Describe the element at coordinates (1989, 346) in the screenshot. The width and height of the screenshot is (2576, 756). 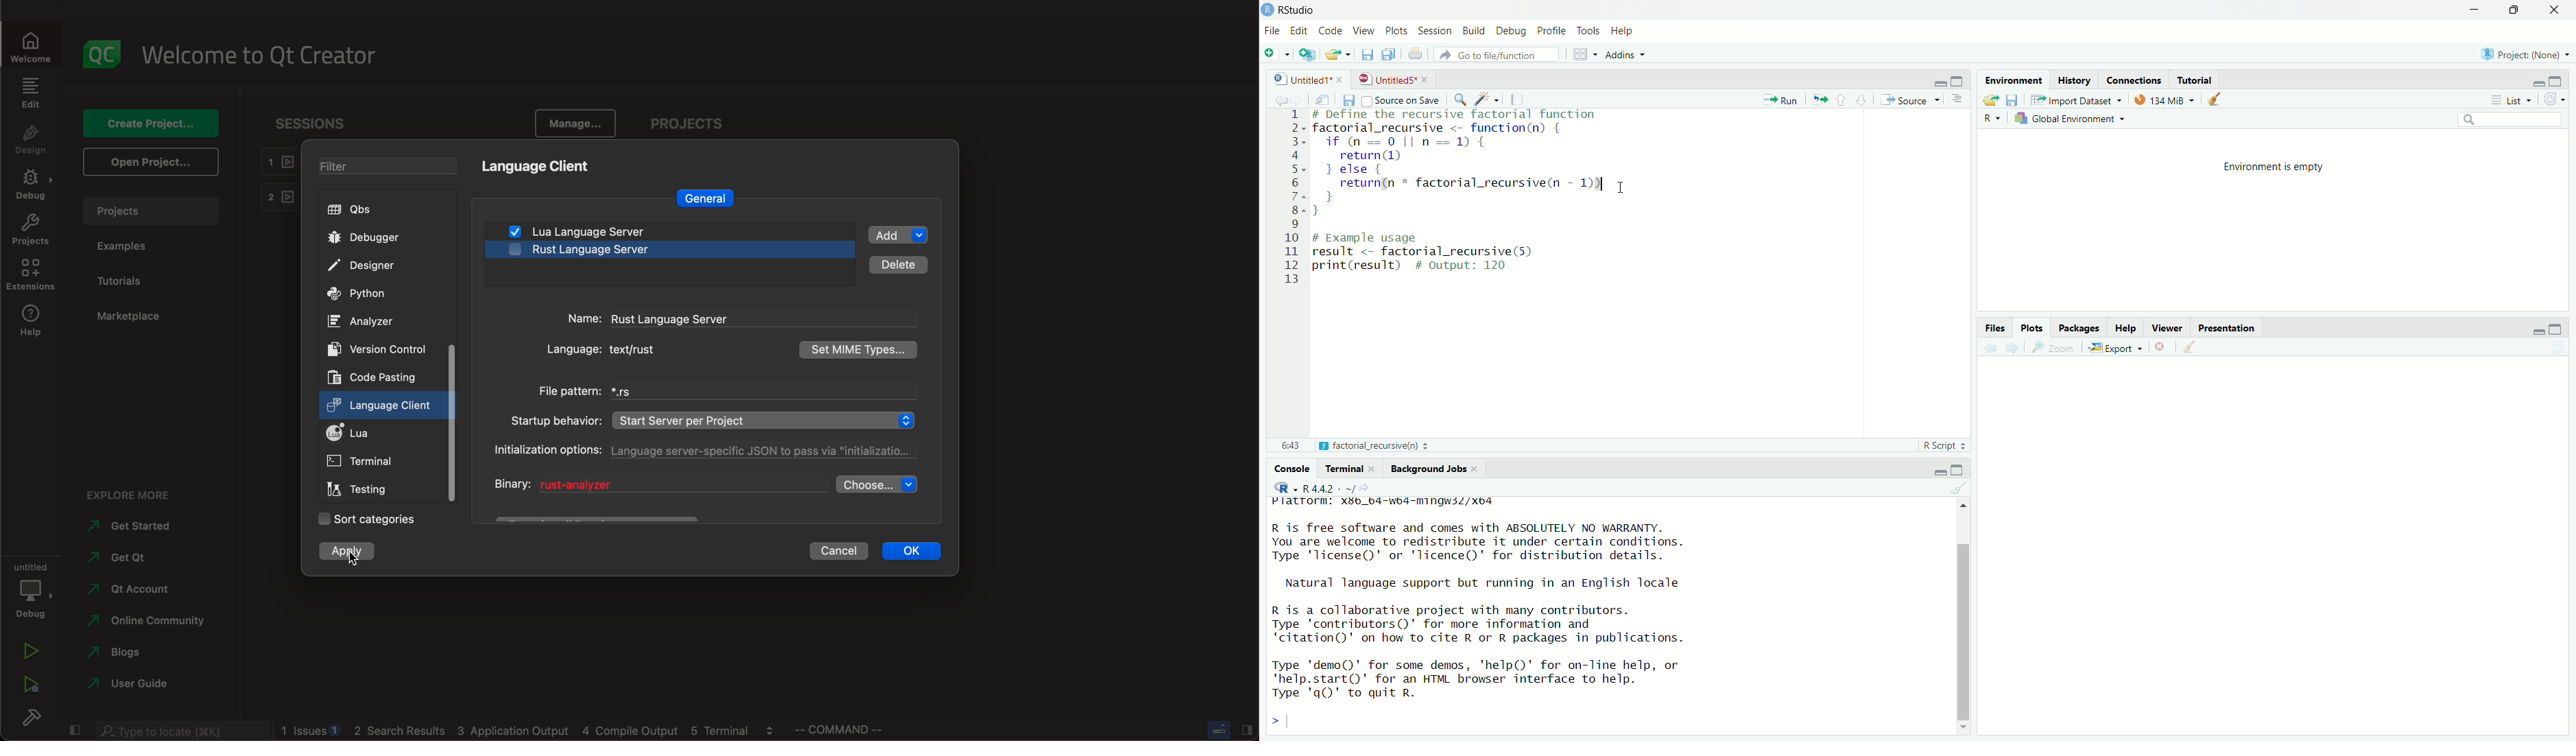
I see `Go back to the previous source location (Ctrl + F9)` at that location.